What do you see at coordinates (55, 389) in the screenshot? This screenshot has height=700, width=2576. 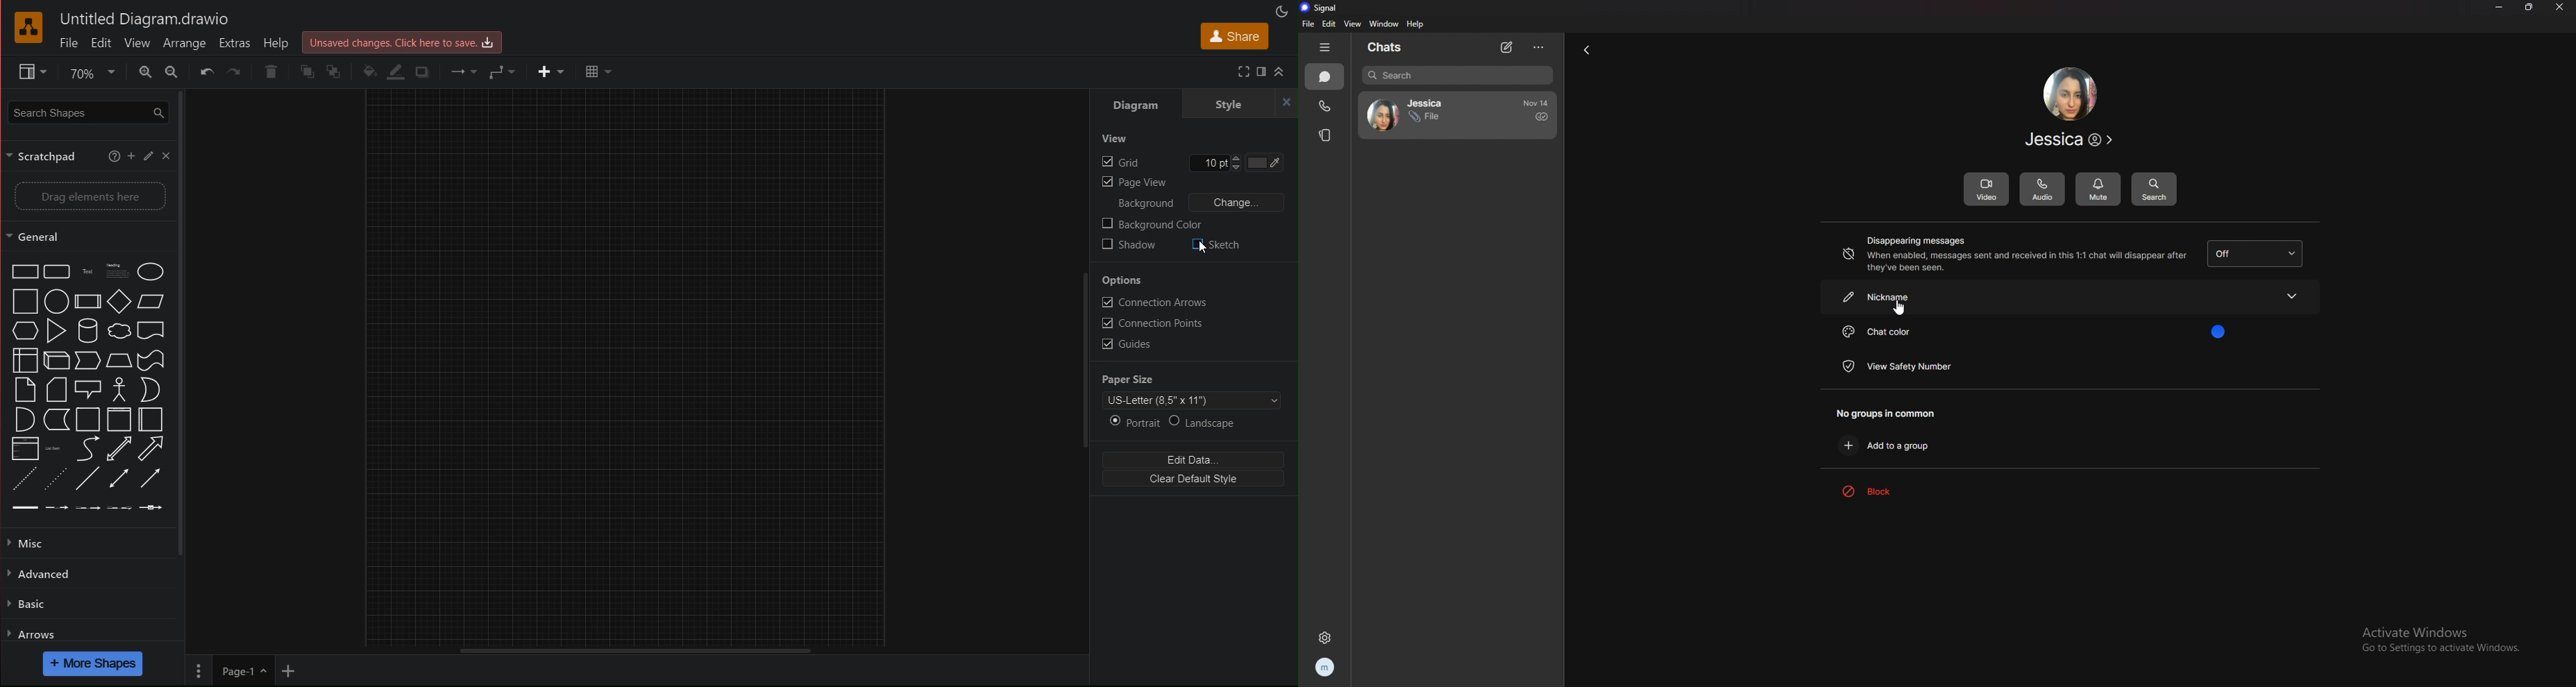 I see `card` at bounding box center [55, 389].